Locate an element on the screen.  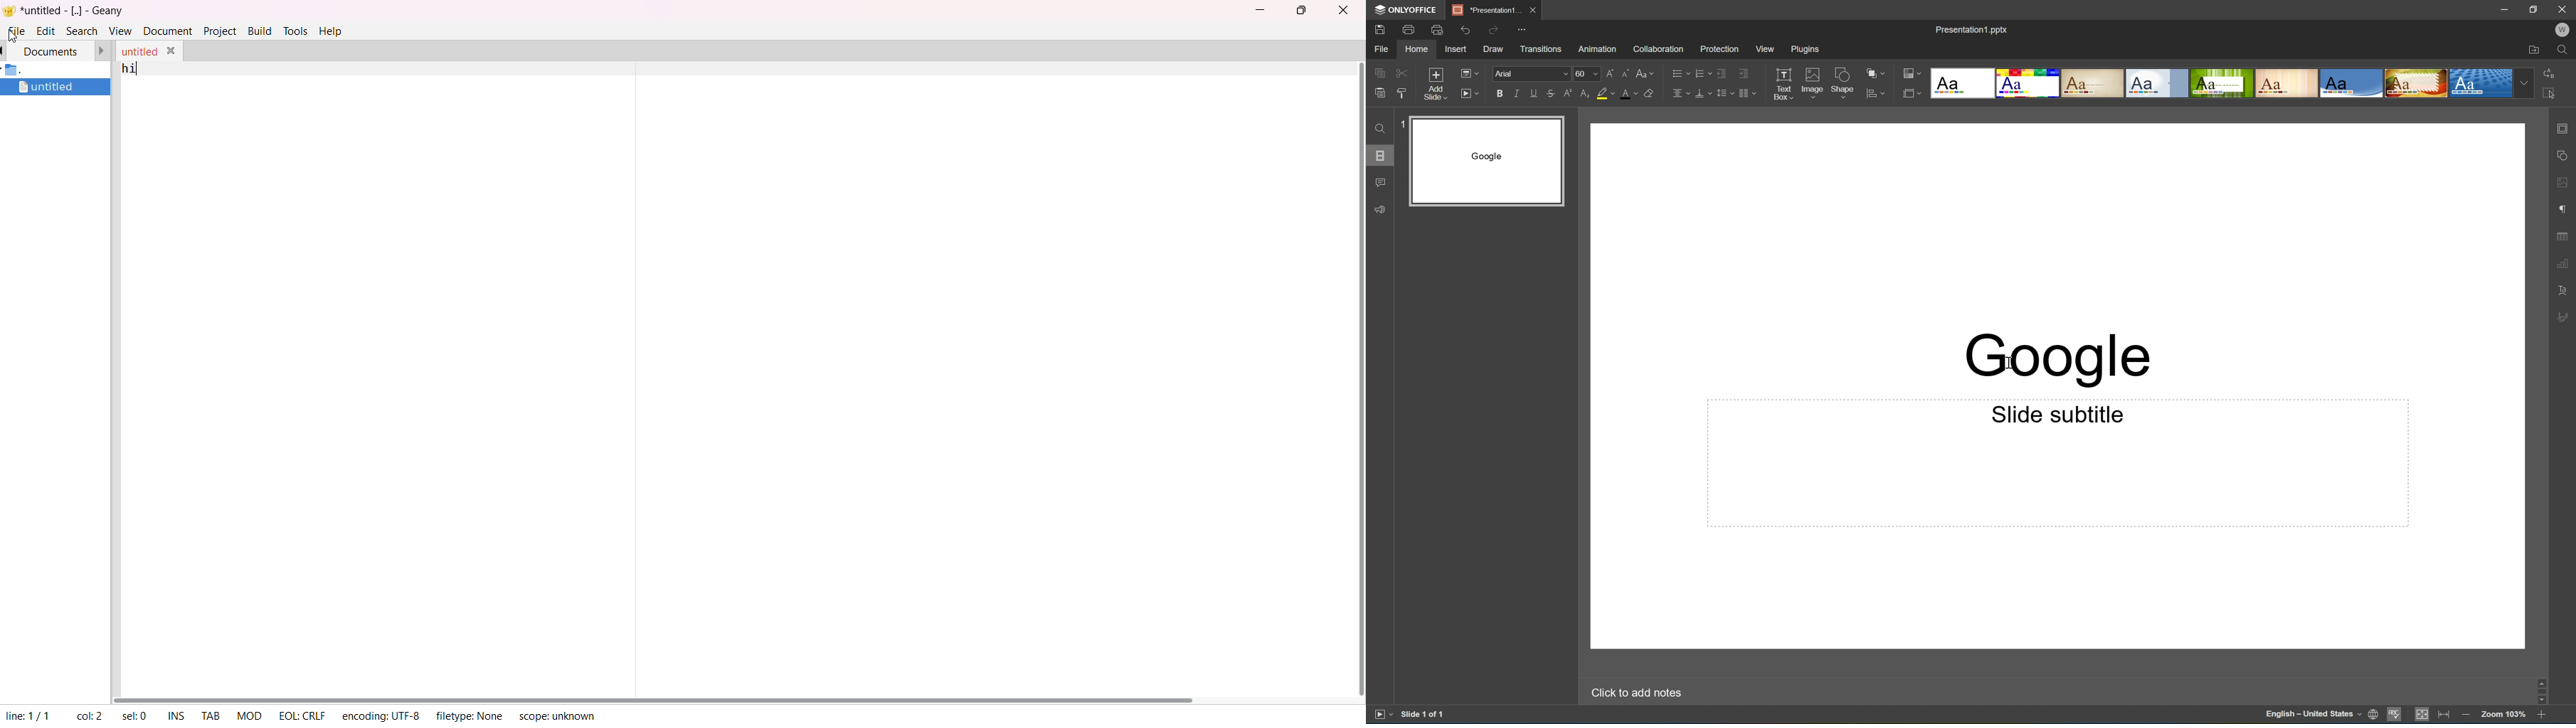
Bullets is located at coordinates (1678, 73).